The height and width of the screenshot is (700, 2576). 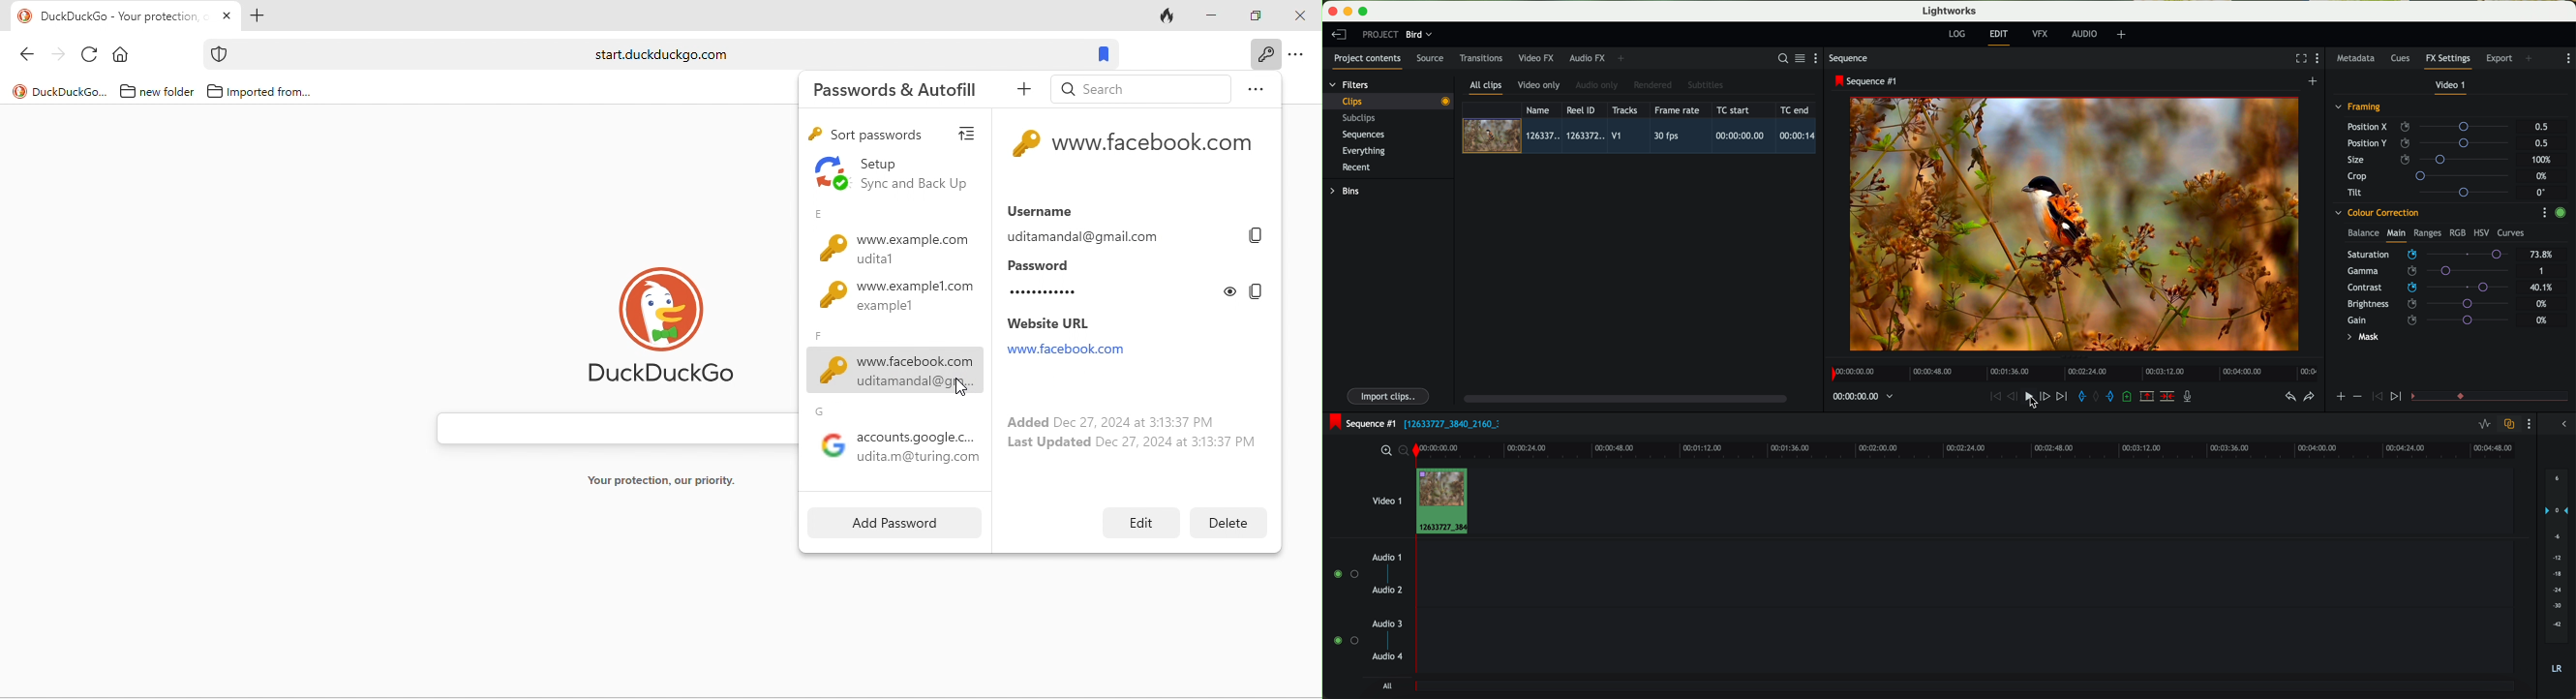 What do you see at coordinates (1387, 686) in the screenshot?
I see `all` at bounding box center [1387, 686].